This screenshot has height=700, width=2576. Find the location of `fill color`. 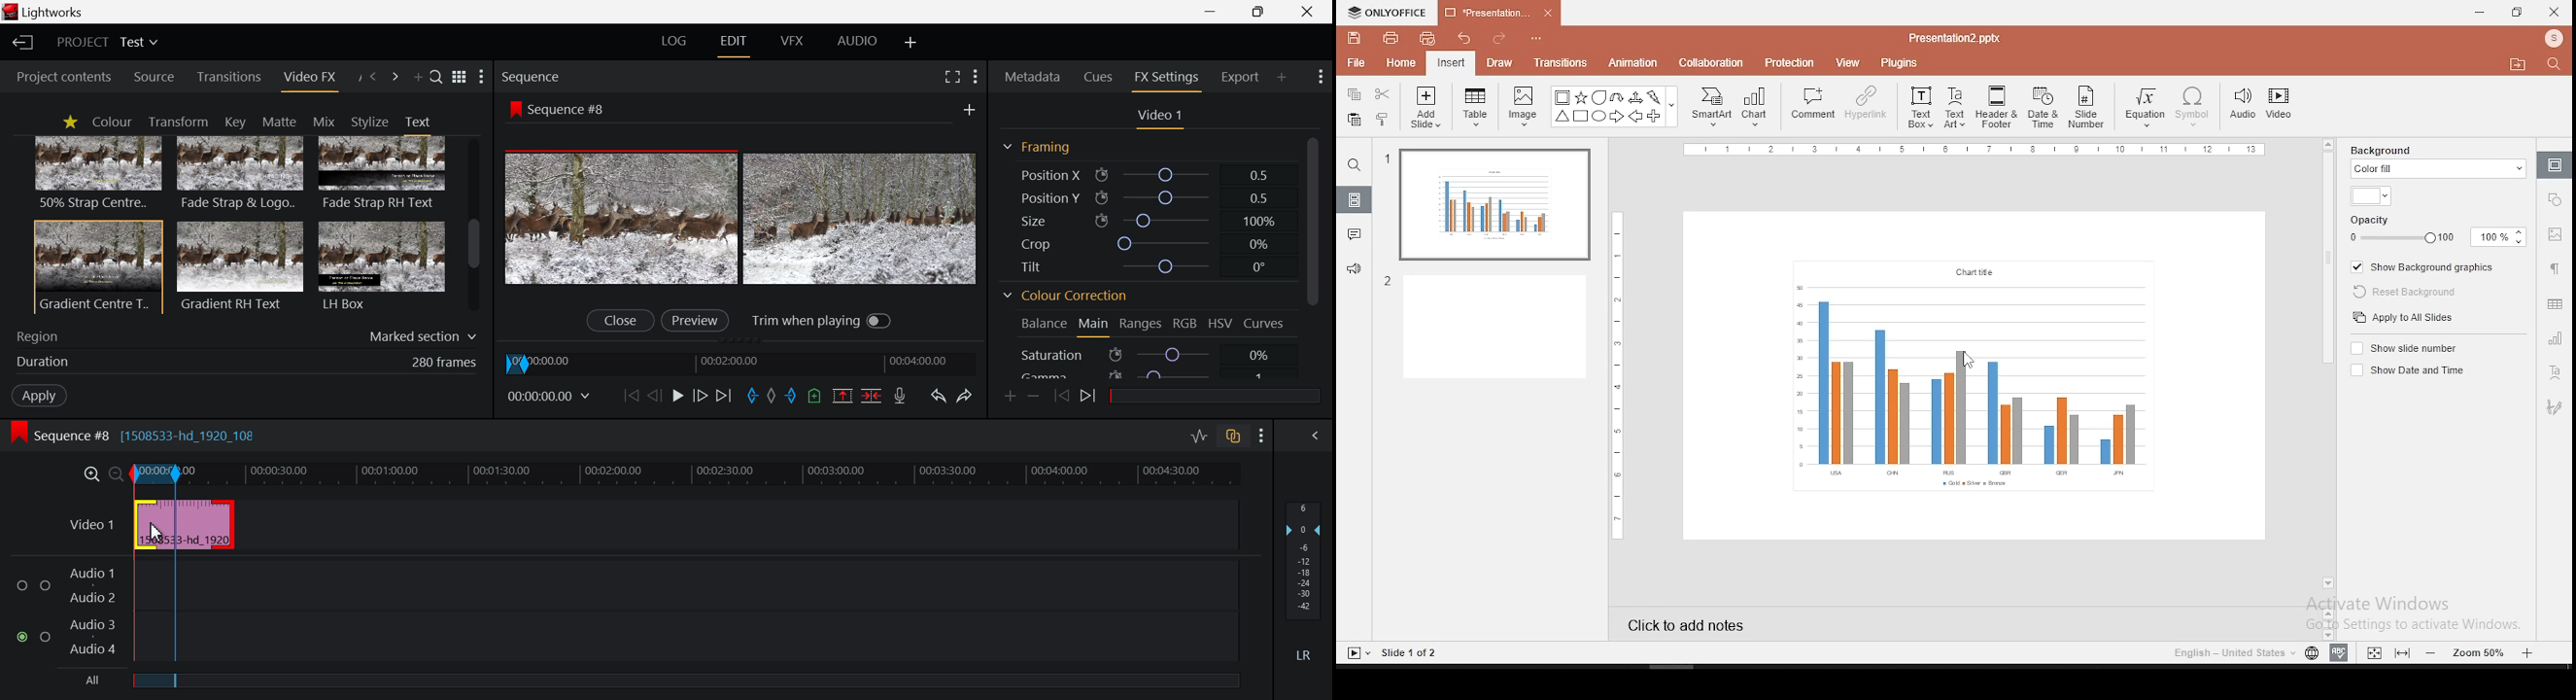

fill color is located at coordinates (2370, 198).